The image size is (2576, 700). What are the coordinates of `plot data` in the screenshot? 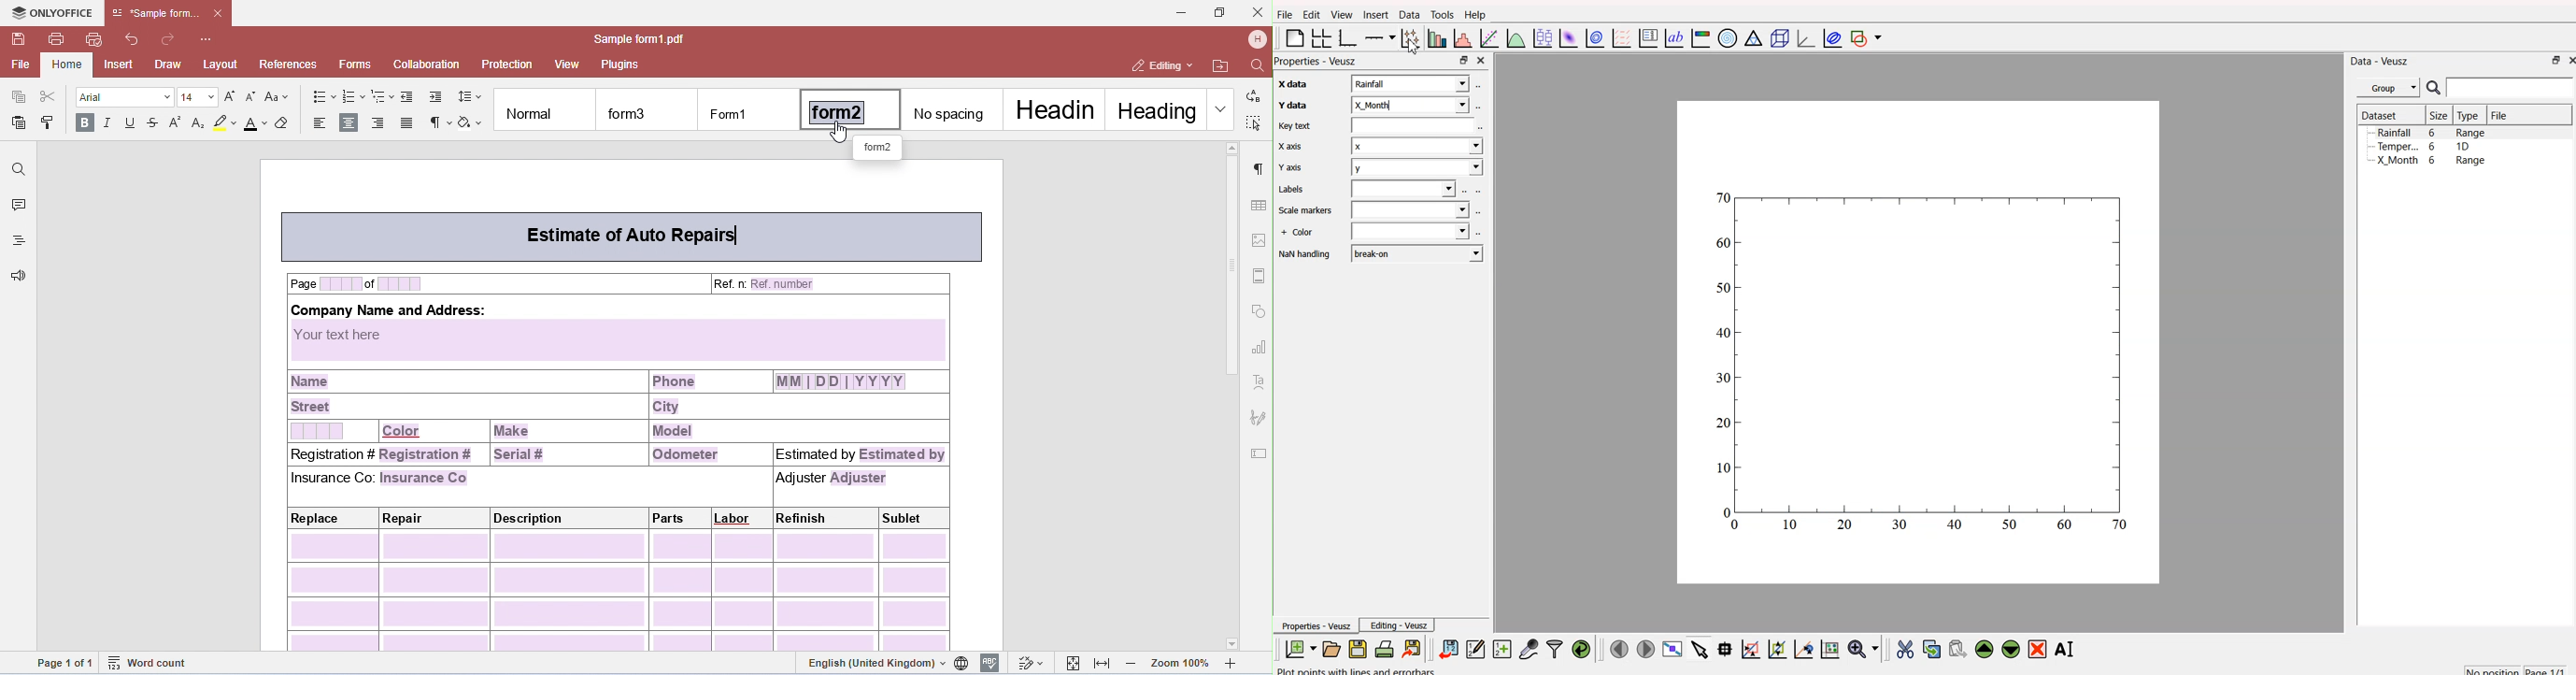 It's located at (1594, 38).